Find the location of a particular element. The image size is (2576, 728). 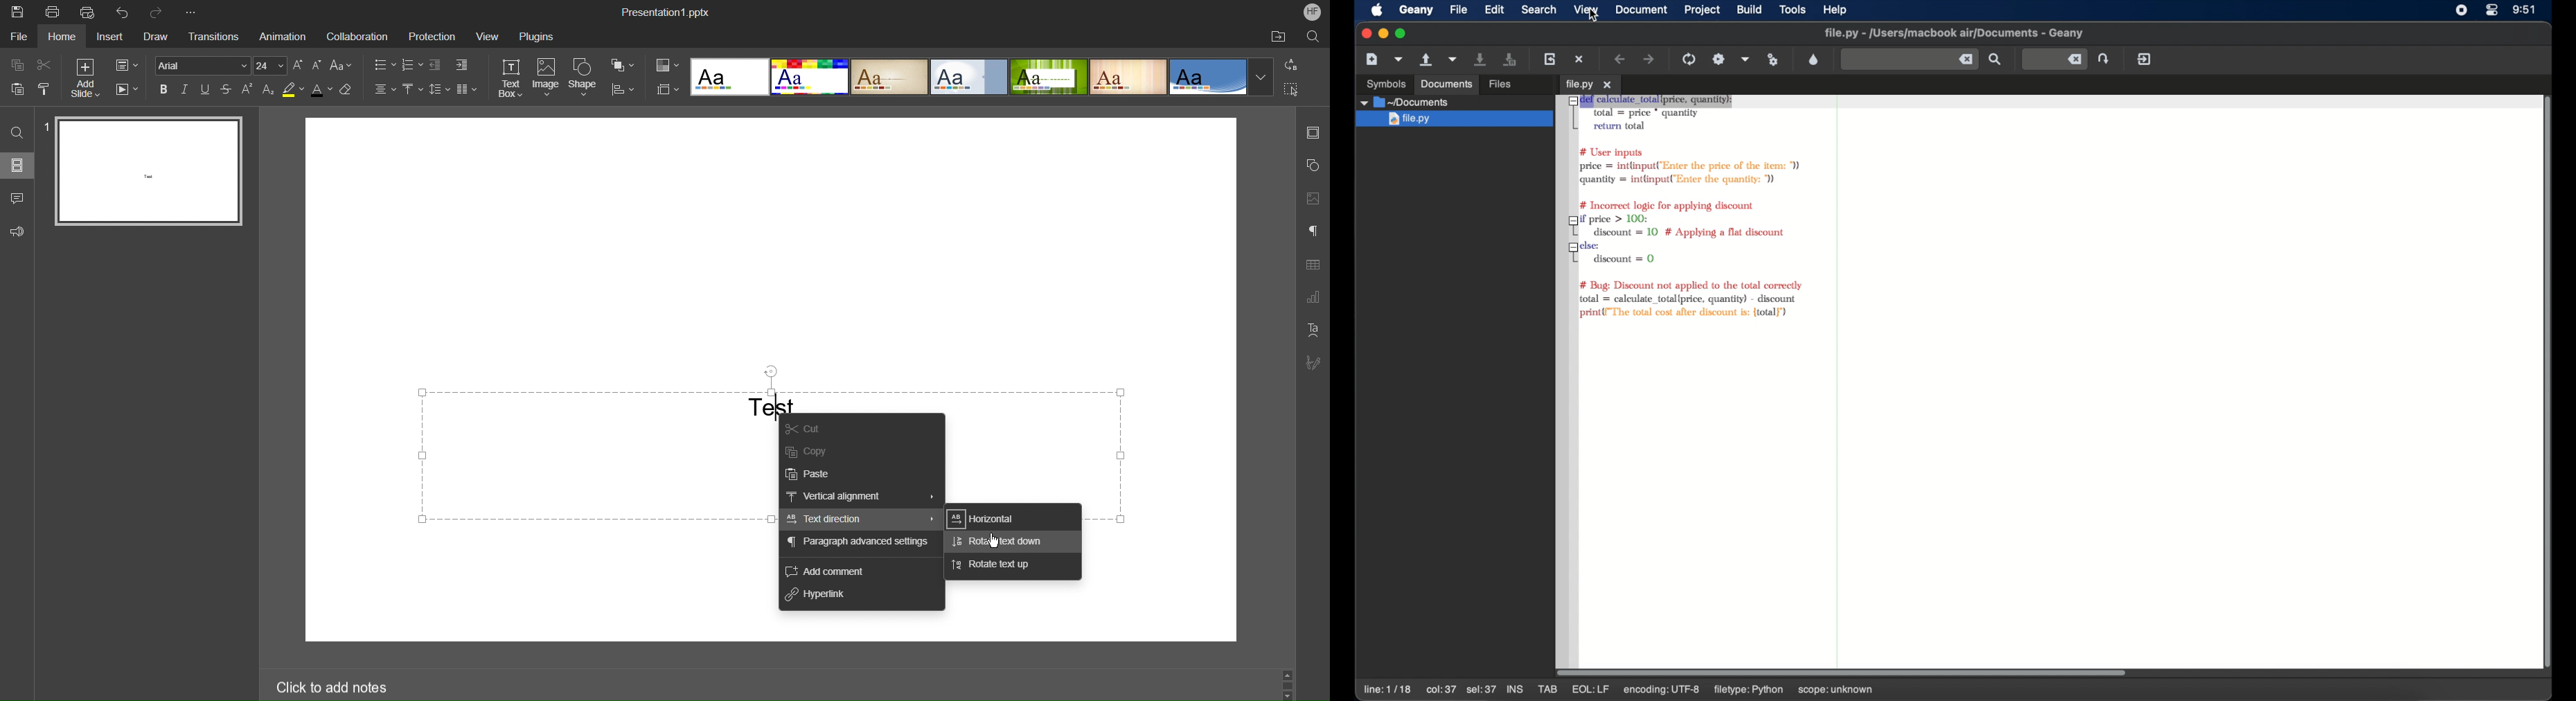

Click to add notes is located at coordinates (330, 686).